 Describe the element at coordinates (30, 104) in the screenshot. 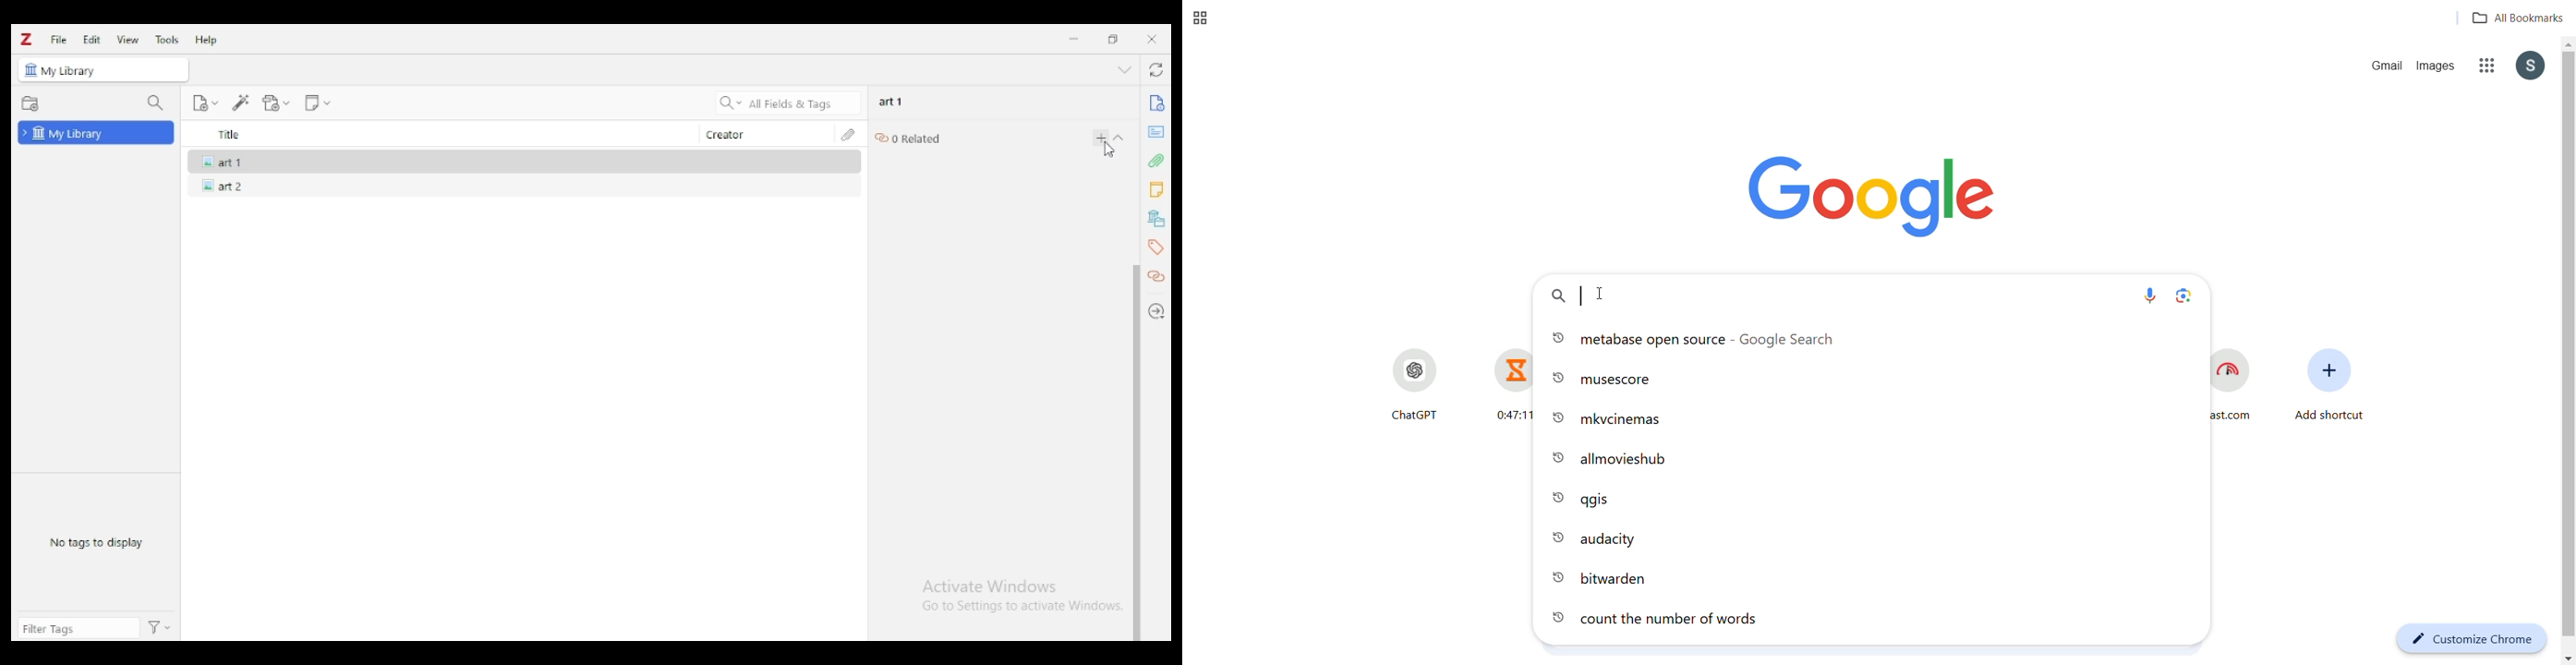

I see `new collection` at that location.